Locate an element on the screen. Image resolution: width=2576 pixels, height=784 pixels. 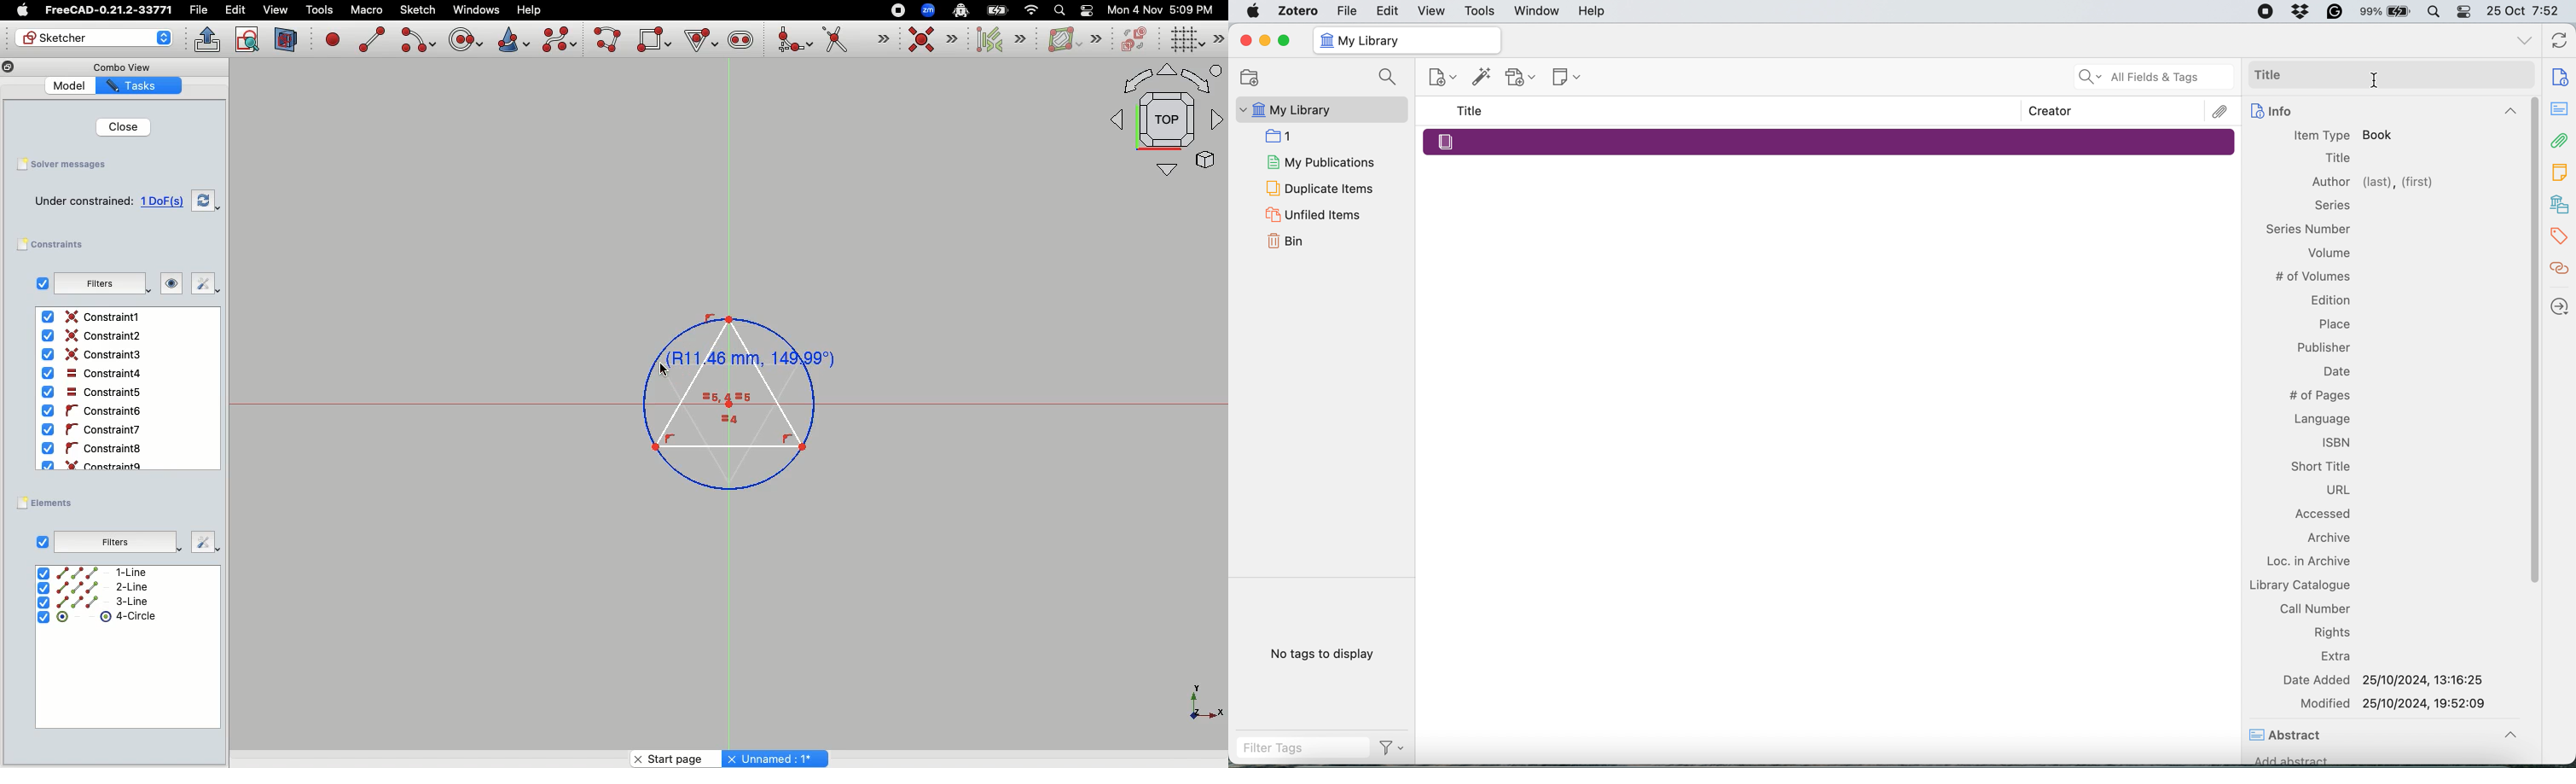
Short Title is located at coordinates (2320, 465).